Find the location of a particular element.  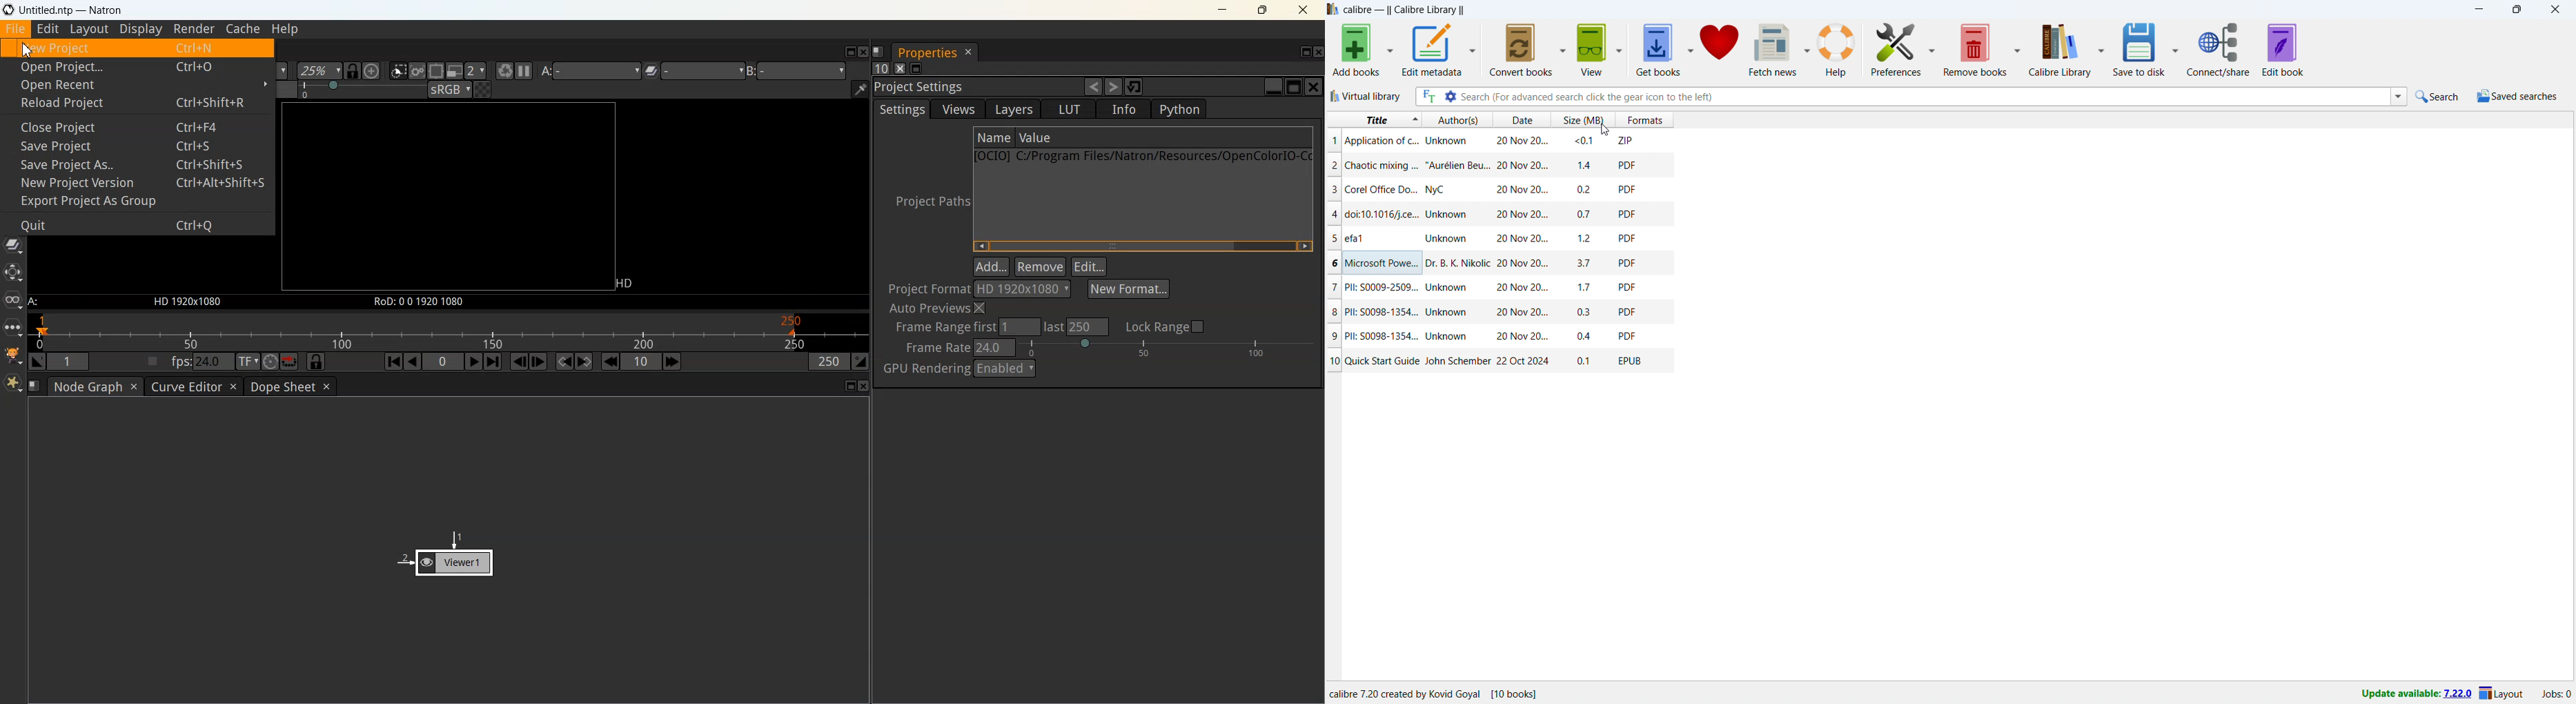

title is located at coordinates (1382, 213).